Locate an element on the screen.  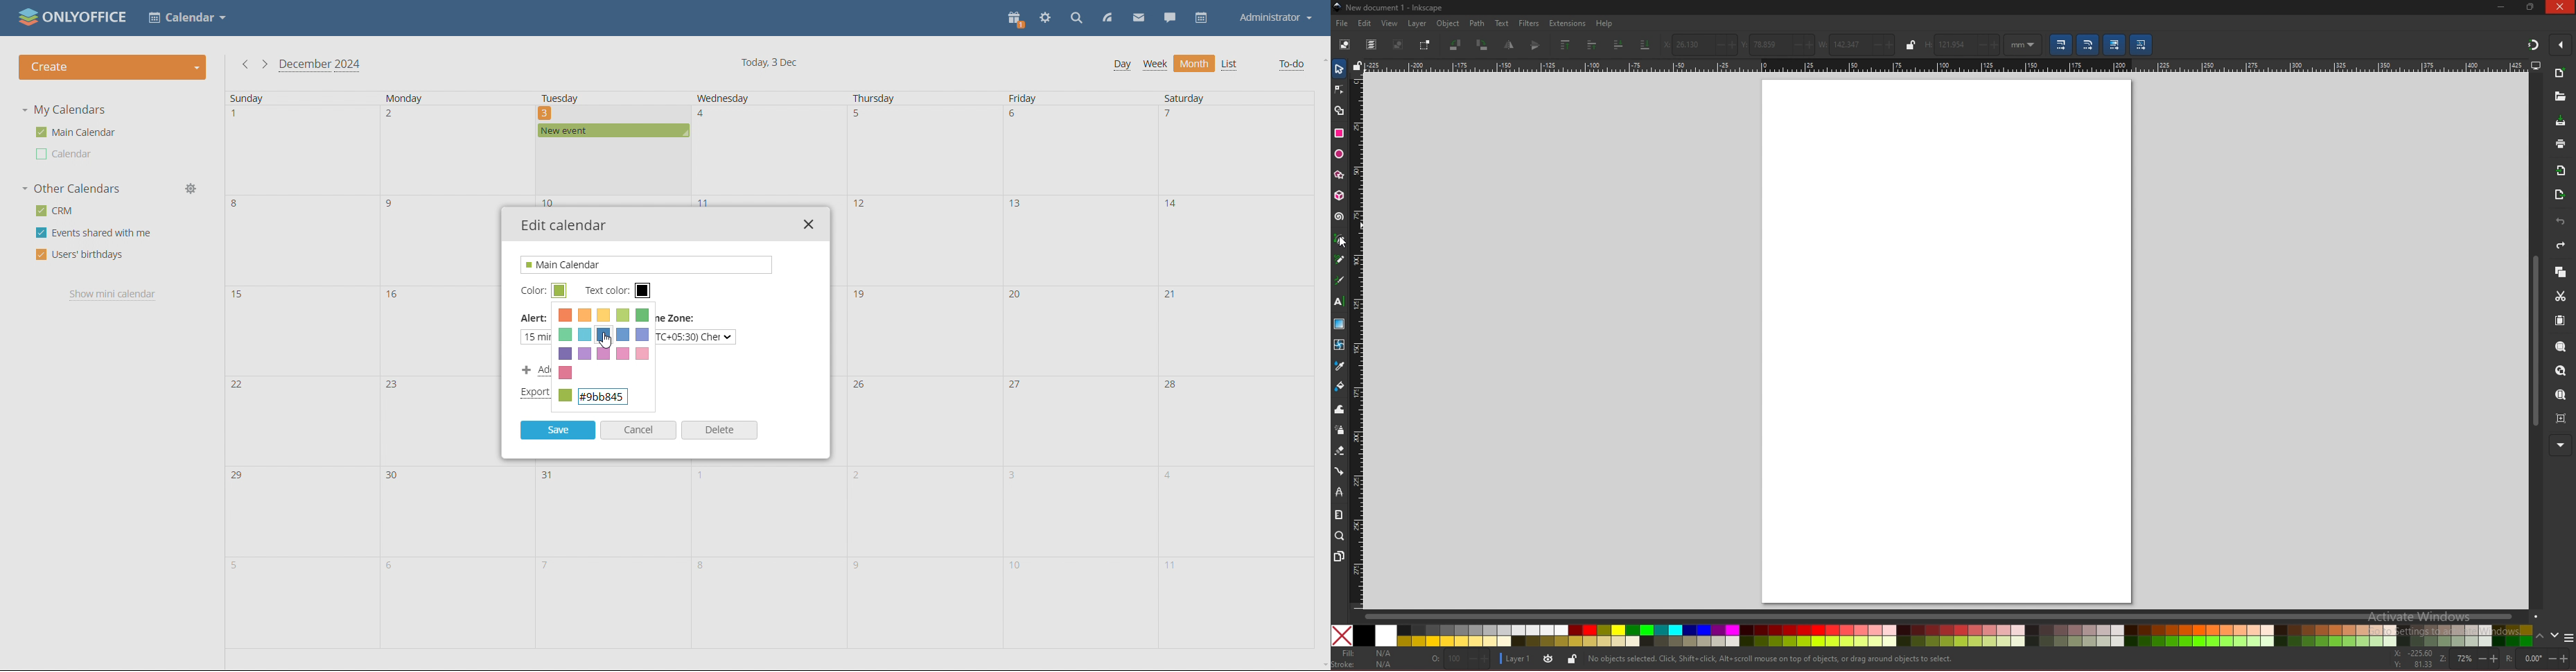
move pattern is located at coordinates (2142, 43).